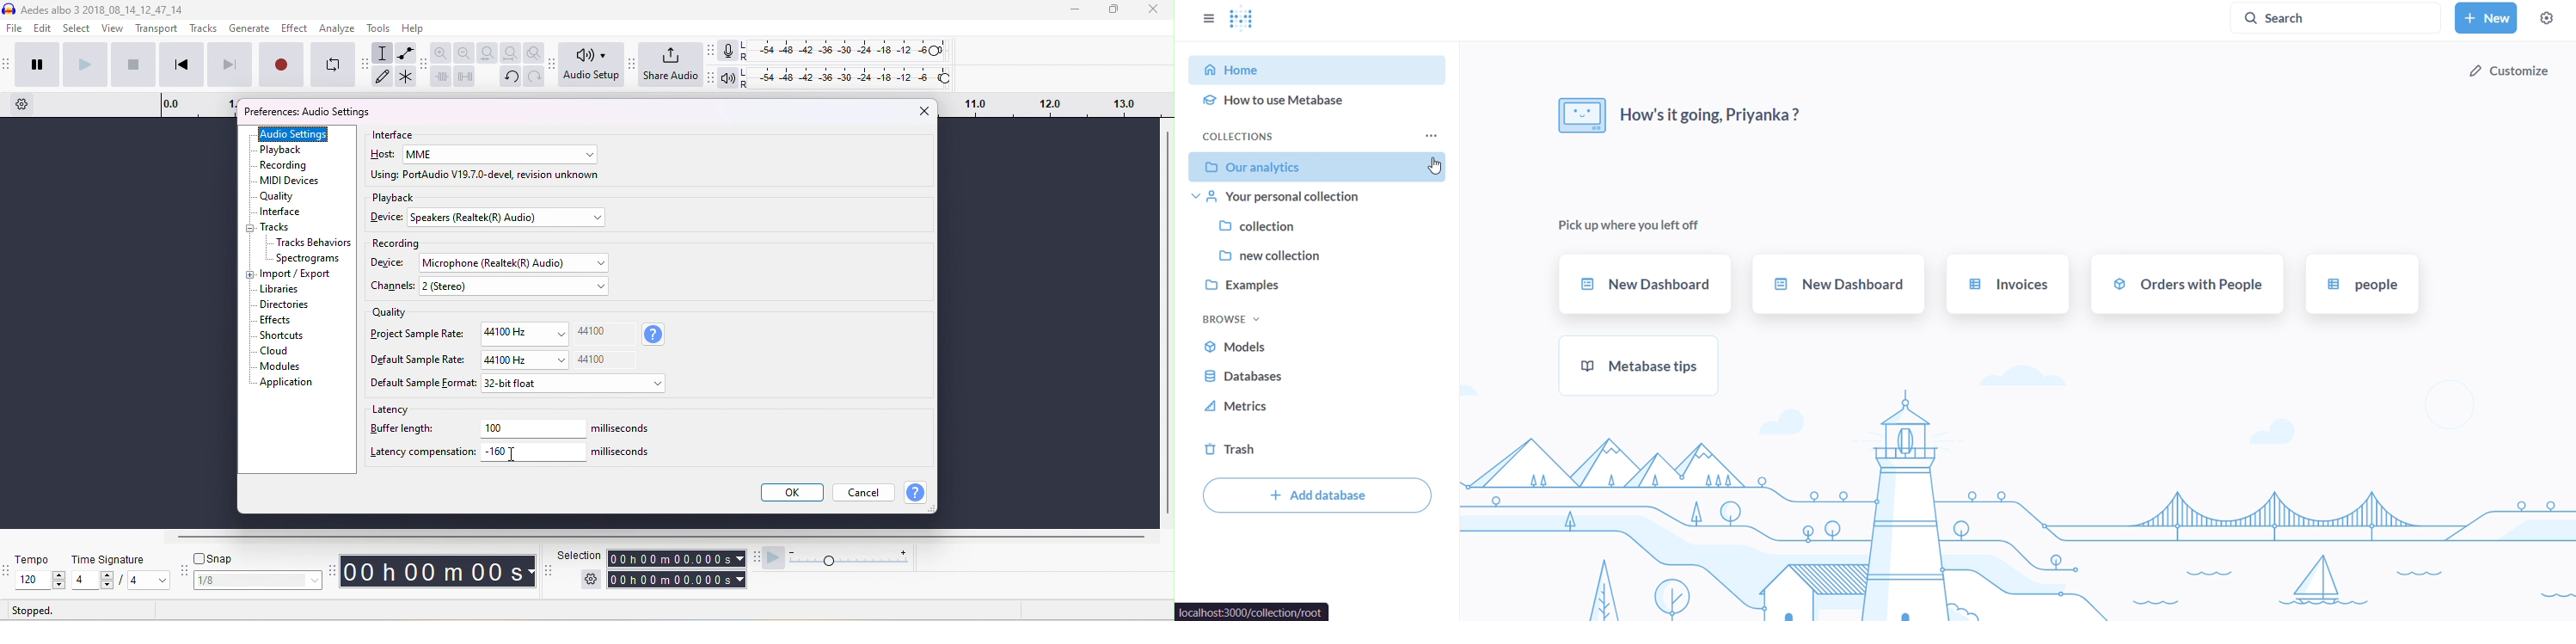 The image size is (2576, 644). What do you see at coordinates (419, 333) in the screenshot?
I see `project sample rate` at bounding box center [419, 333].